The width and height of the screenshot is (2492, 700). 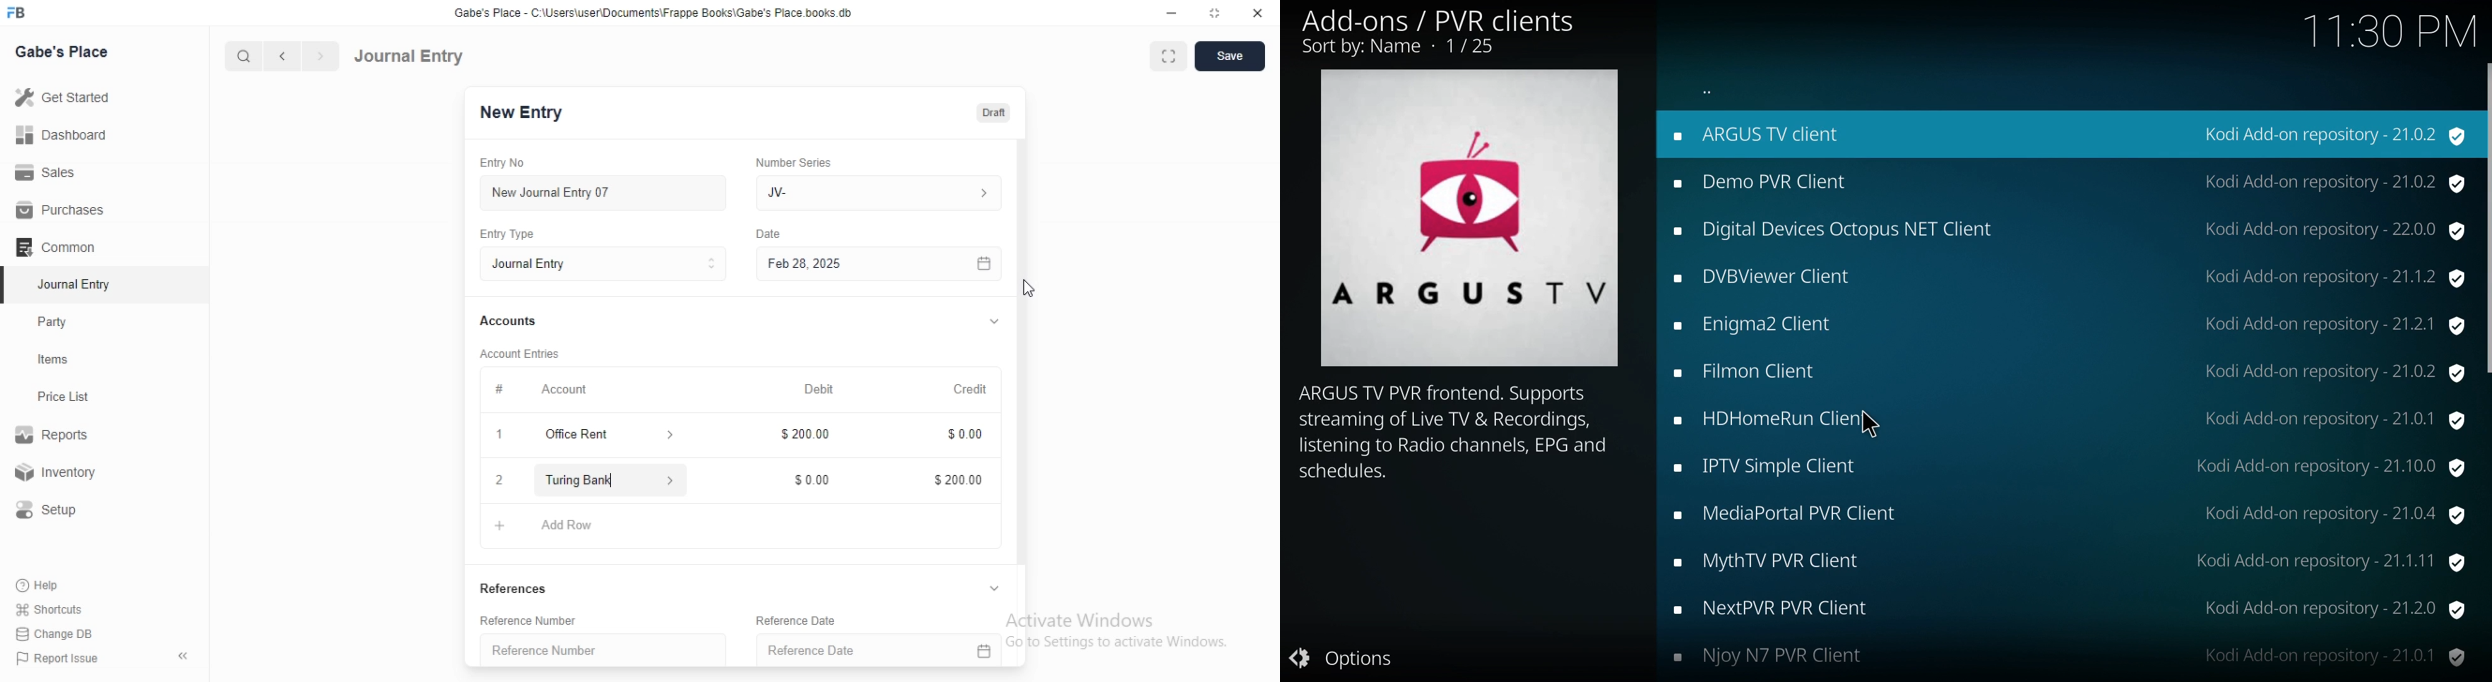 I want to click on HDHomeRun Client Kodi Add-on repository - 21.0.1, so click(x=2065, y=421).